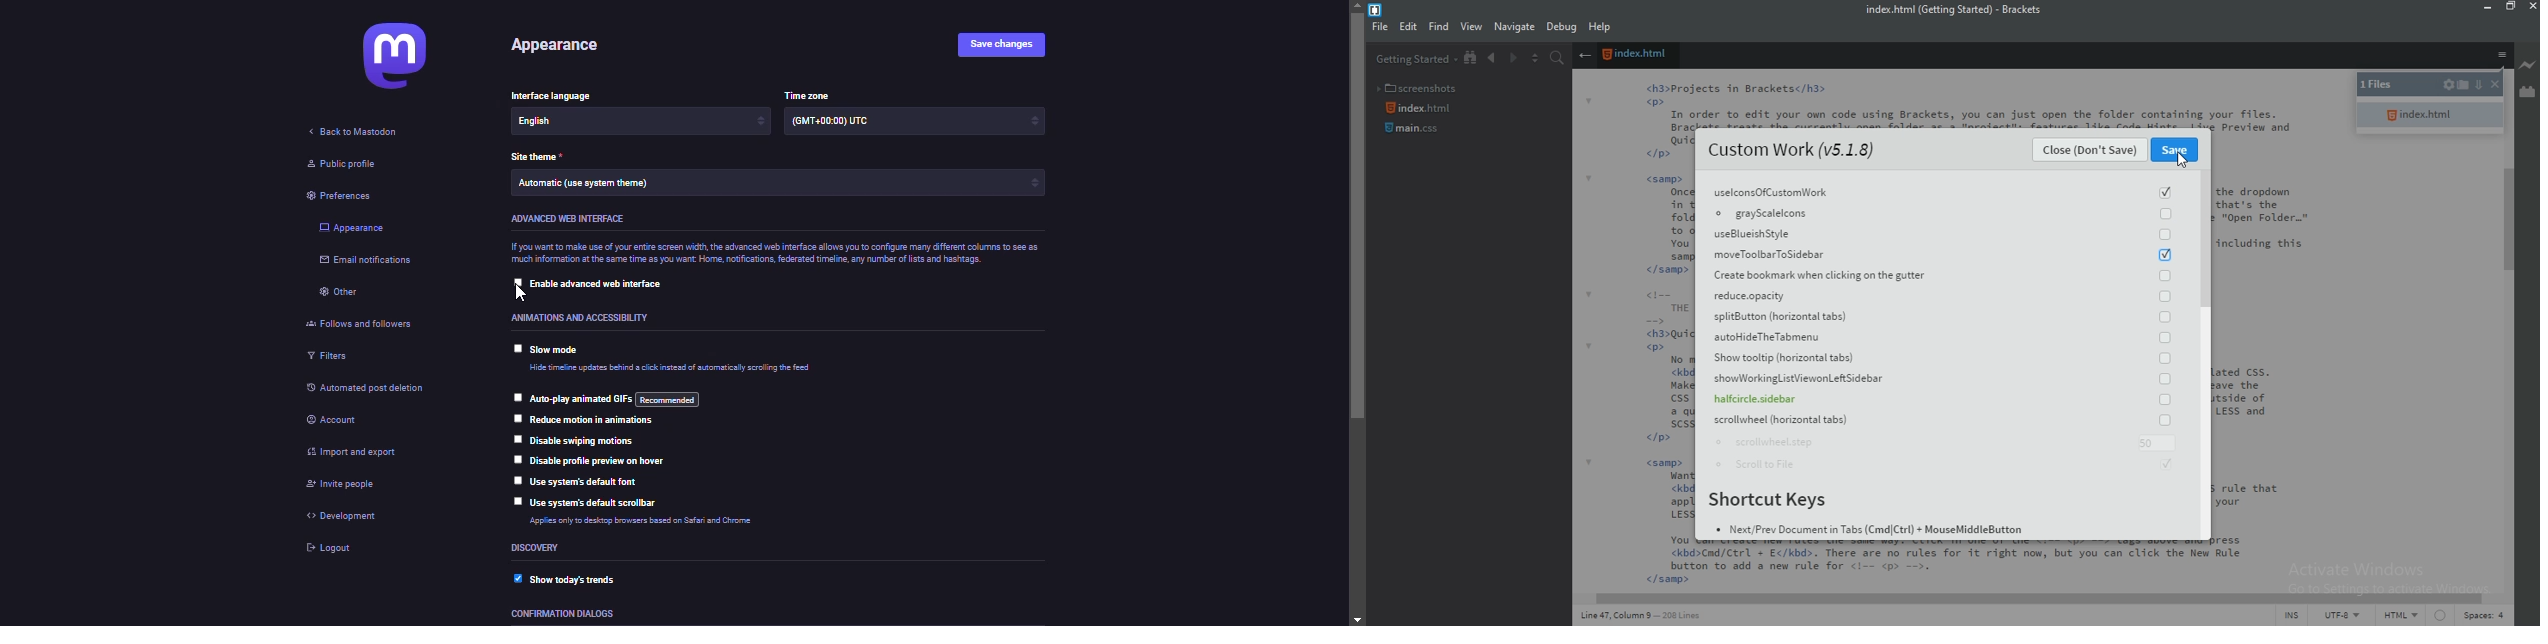 The image size is (2548, 644). Describe the element at coordinates (331, 423) in the screenshot. I see `account` at that location.